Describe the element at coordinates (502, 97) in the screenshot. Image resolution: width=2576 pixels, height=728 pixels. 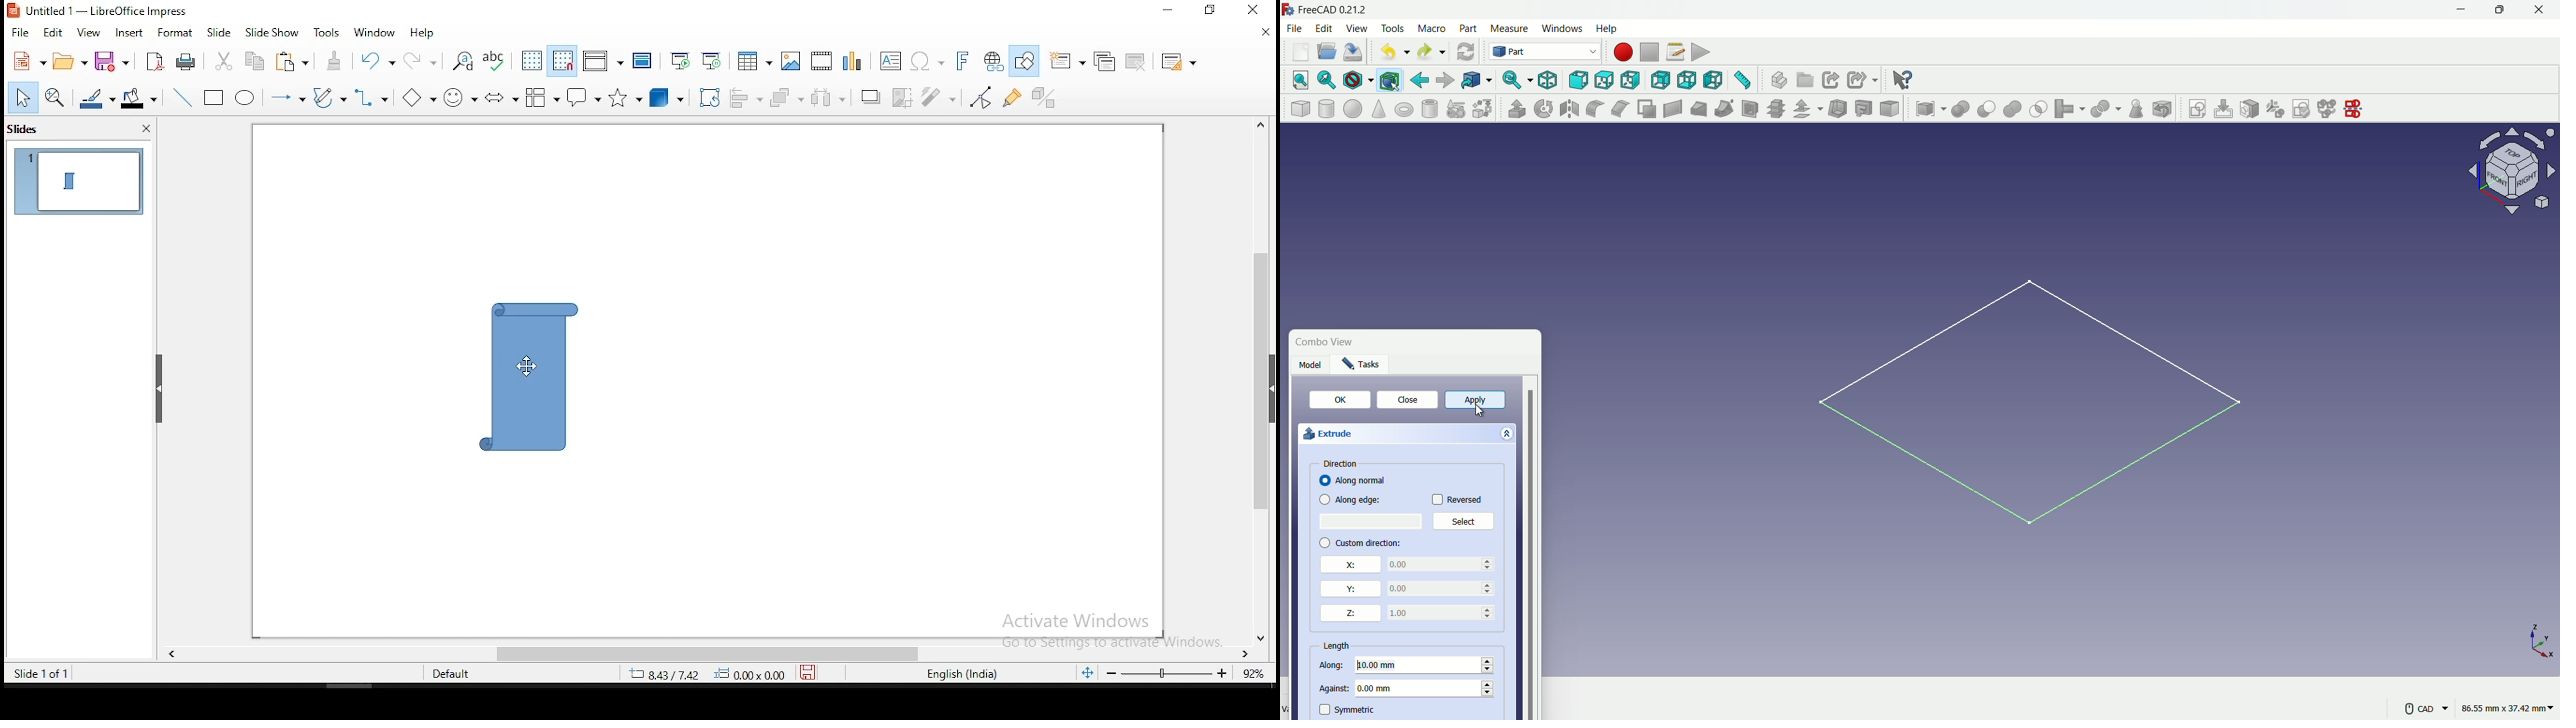
I see `block arrows` at that location.